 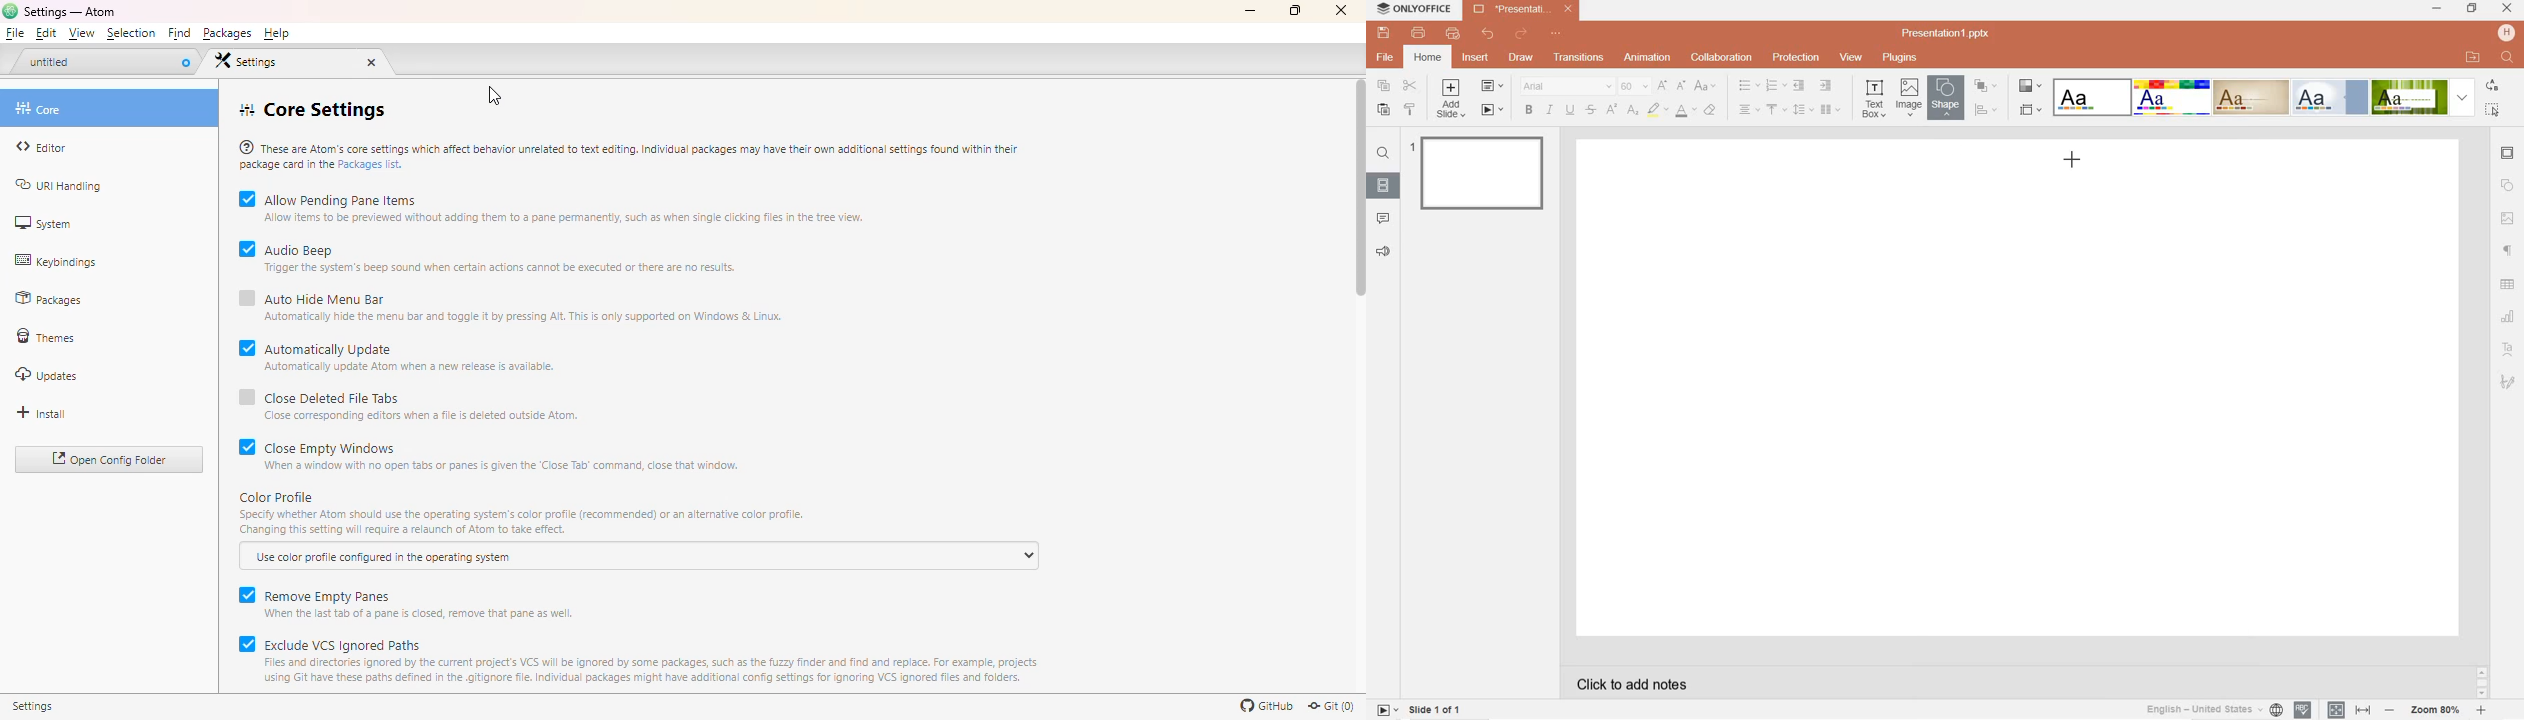 What do you see at coordinates (1658, 110) in the screenshot?
I see `highlight color` at bounding box center [1658, 110].